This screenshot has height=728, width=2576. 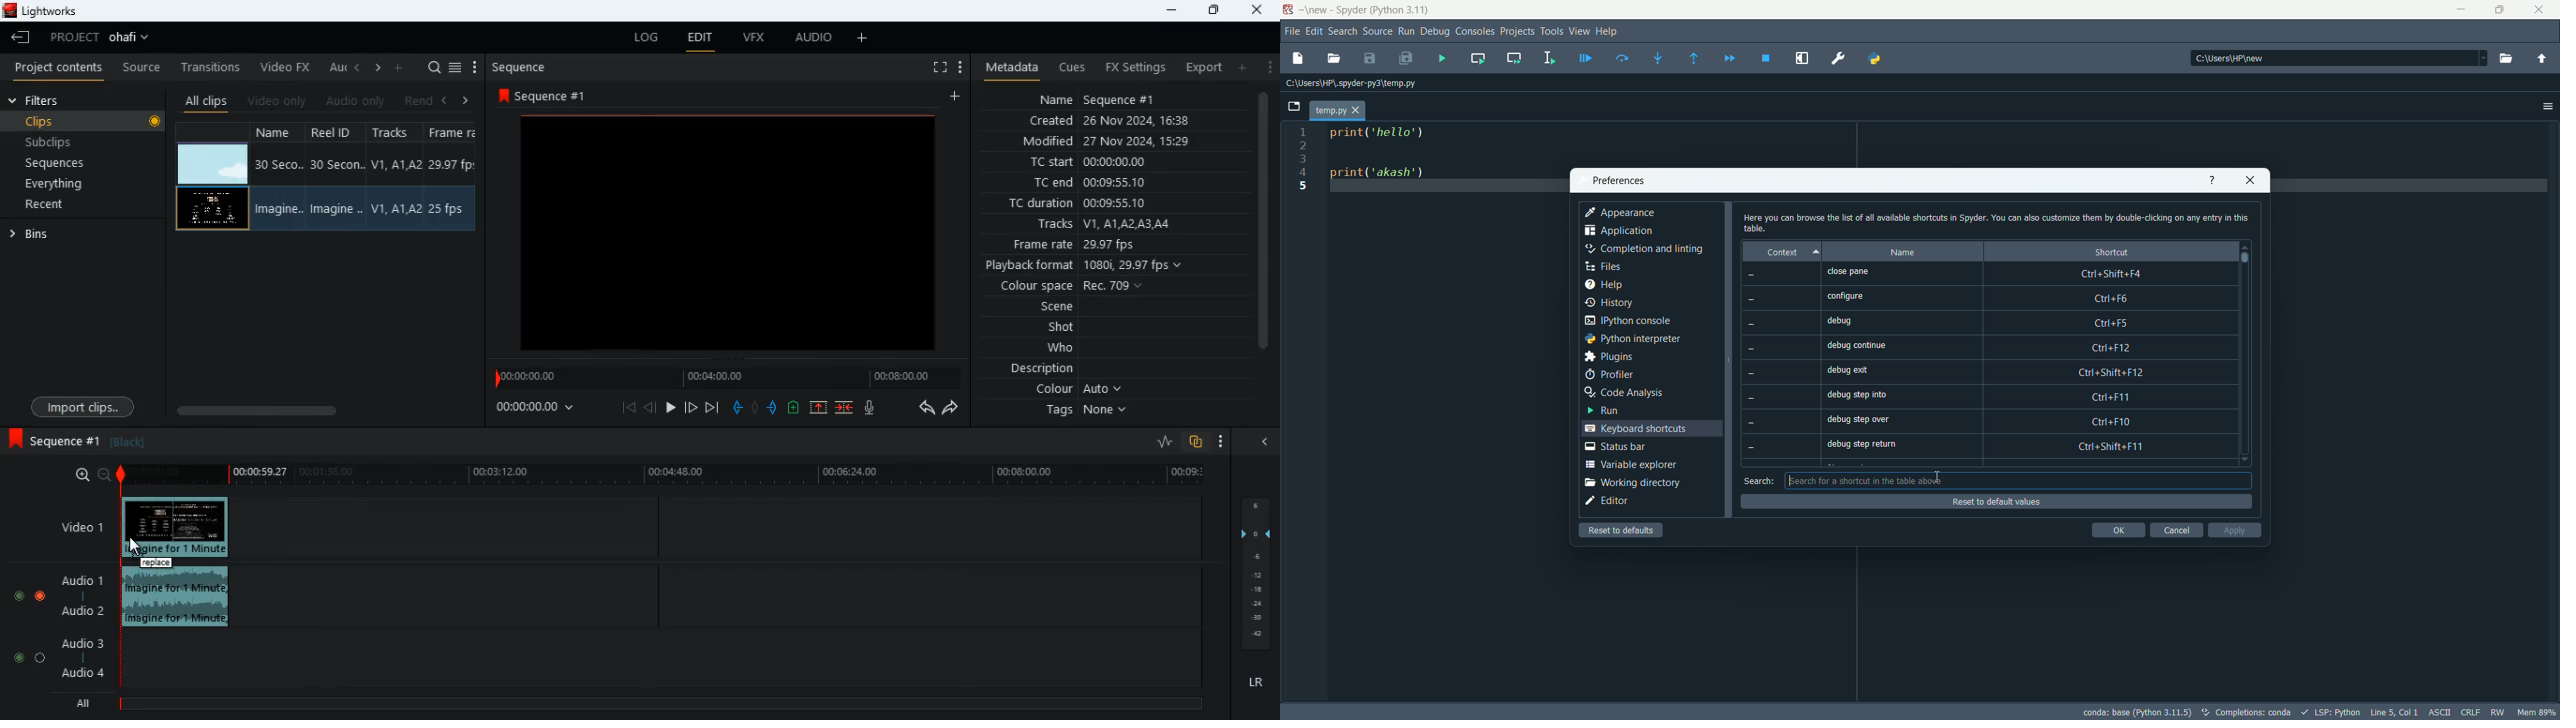 What do you see at coordinates (2500, 9) in the screenshot?
I see `maximize` at bounding box center [2500, 9].